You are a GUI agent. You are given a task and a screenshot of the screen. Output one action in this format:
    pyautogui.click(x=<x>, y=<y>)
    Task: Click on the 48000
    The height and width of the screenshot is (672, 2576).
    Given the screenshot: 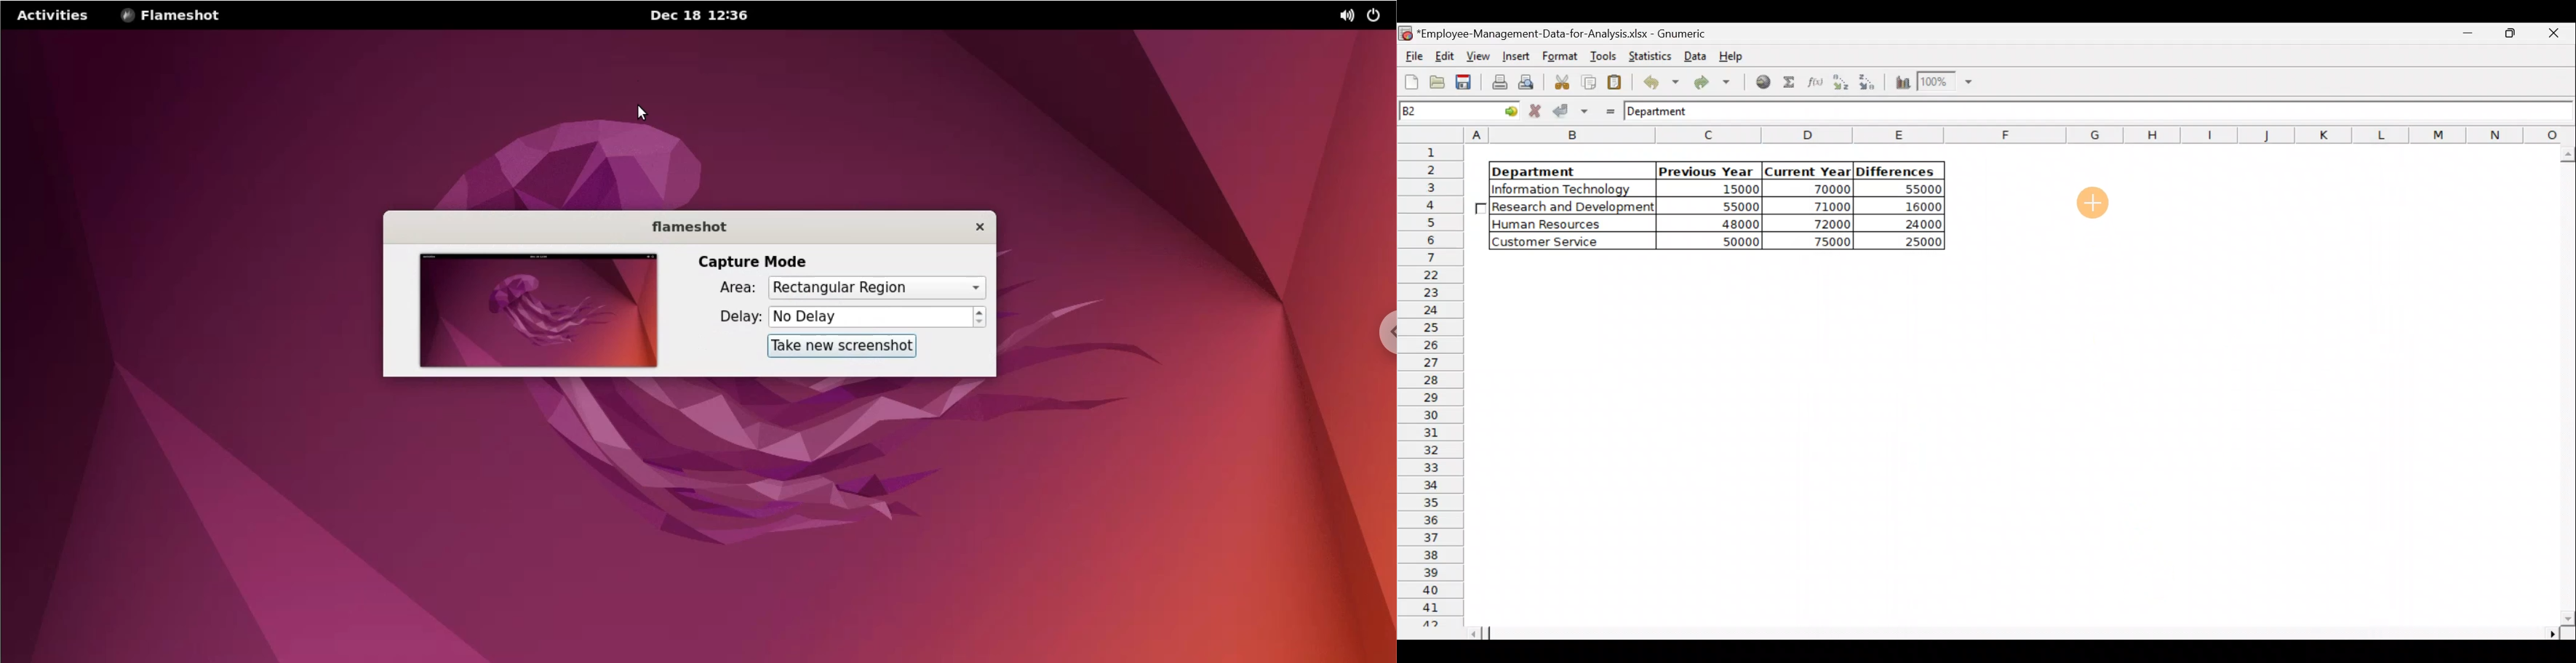 What is the action you would take?
    pyautogui.click(x=1720, y=225)
    